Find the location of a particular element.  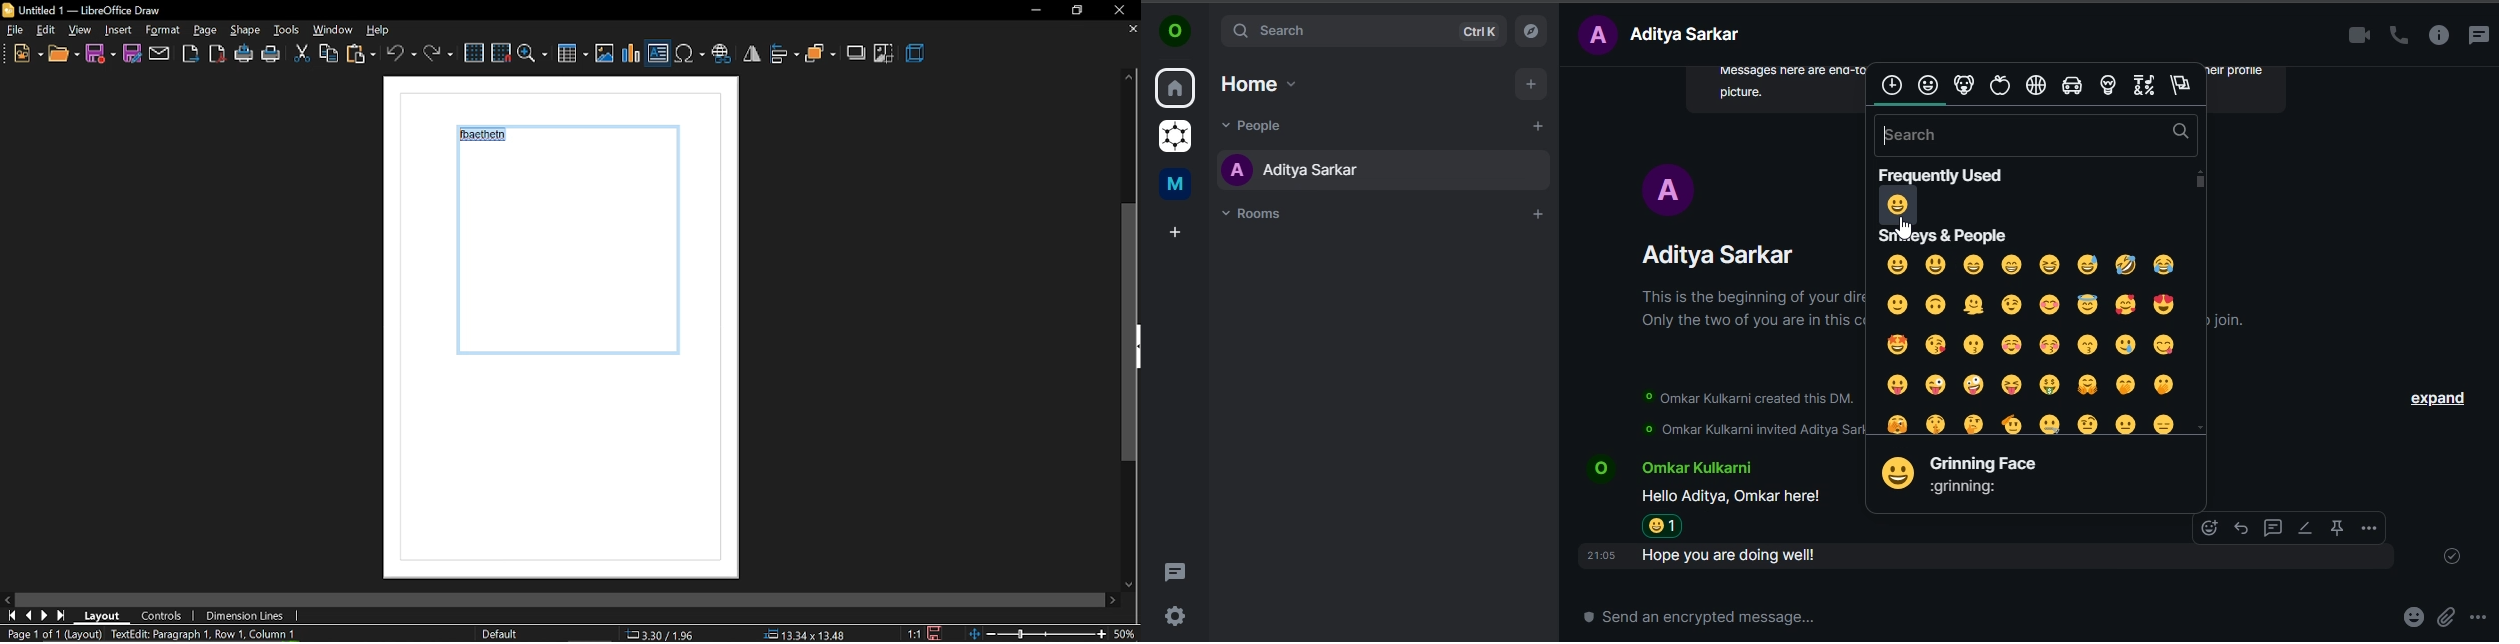

face with open eyes and hand over over mouth is located at coordinates (2165, 384).